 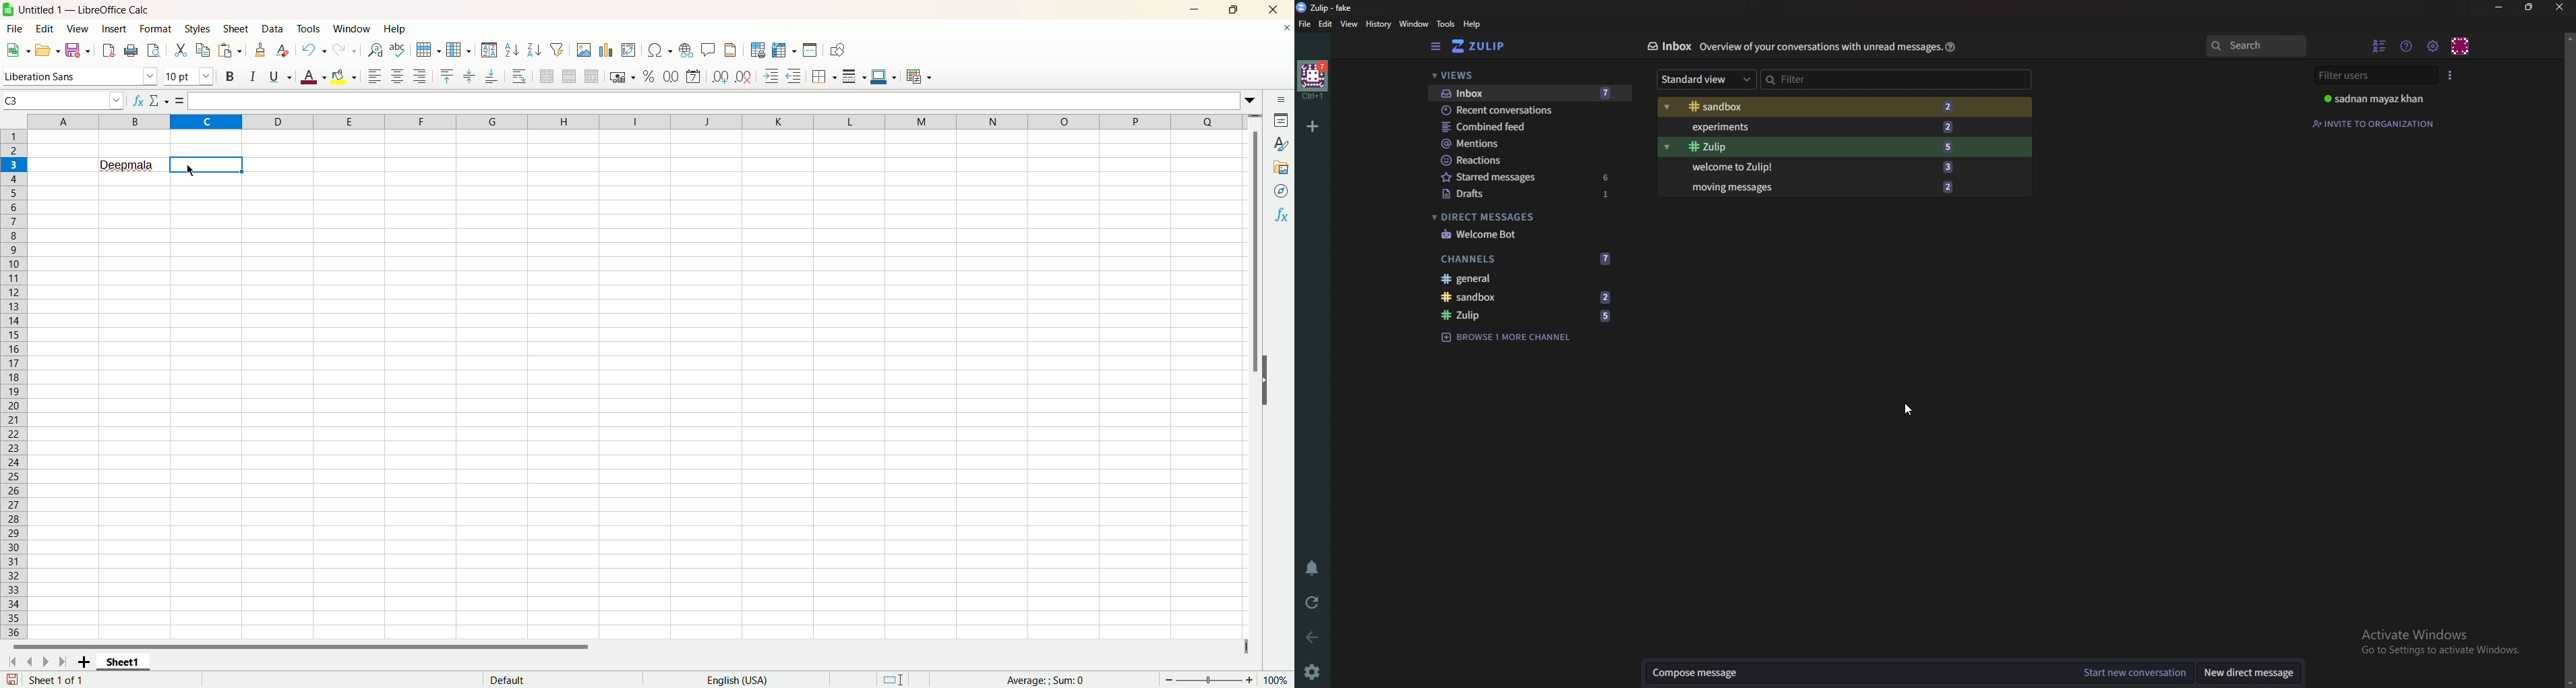 I want to click on Properties, so click(x=1282, y=121).